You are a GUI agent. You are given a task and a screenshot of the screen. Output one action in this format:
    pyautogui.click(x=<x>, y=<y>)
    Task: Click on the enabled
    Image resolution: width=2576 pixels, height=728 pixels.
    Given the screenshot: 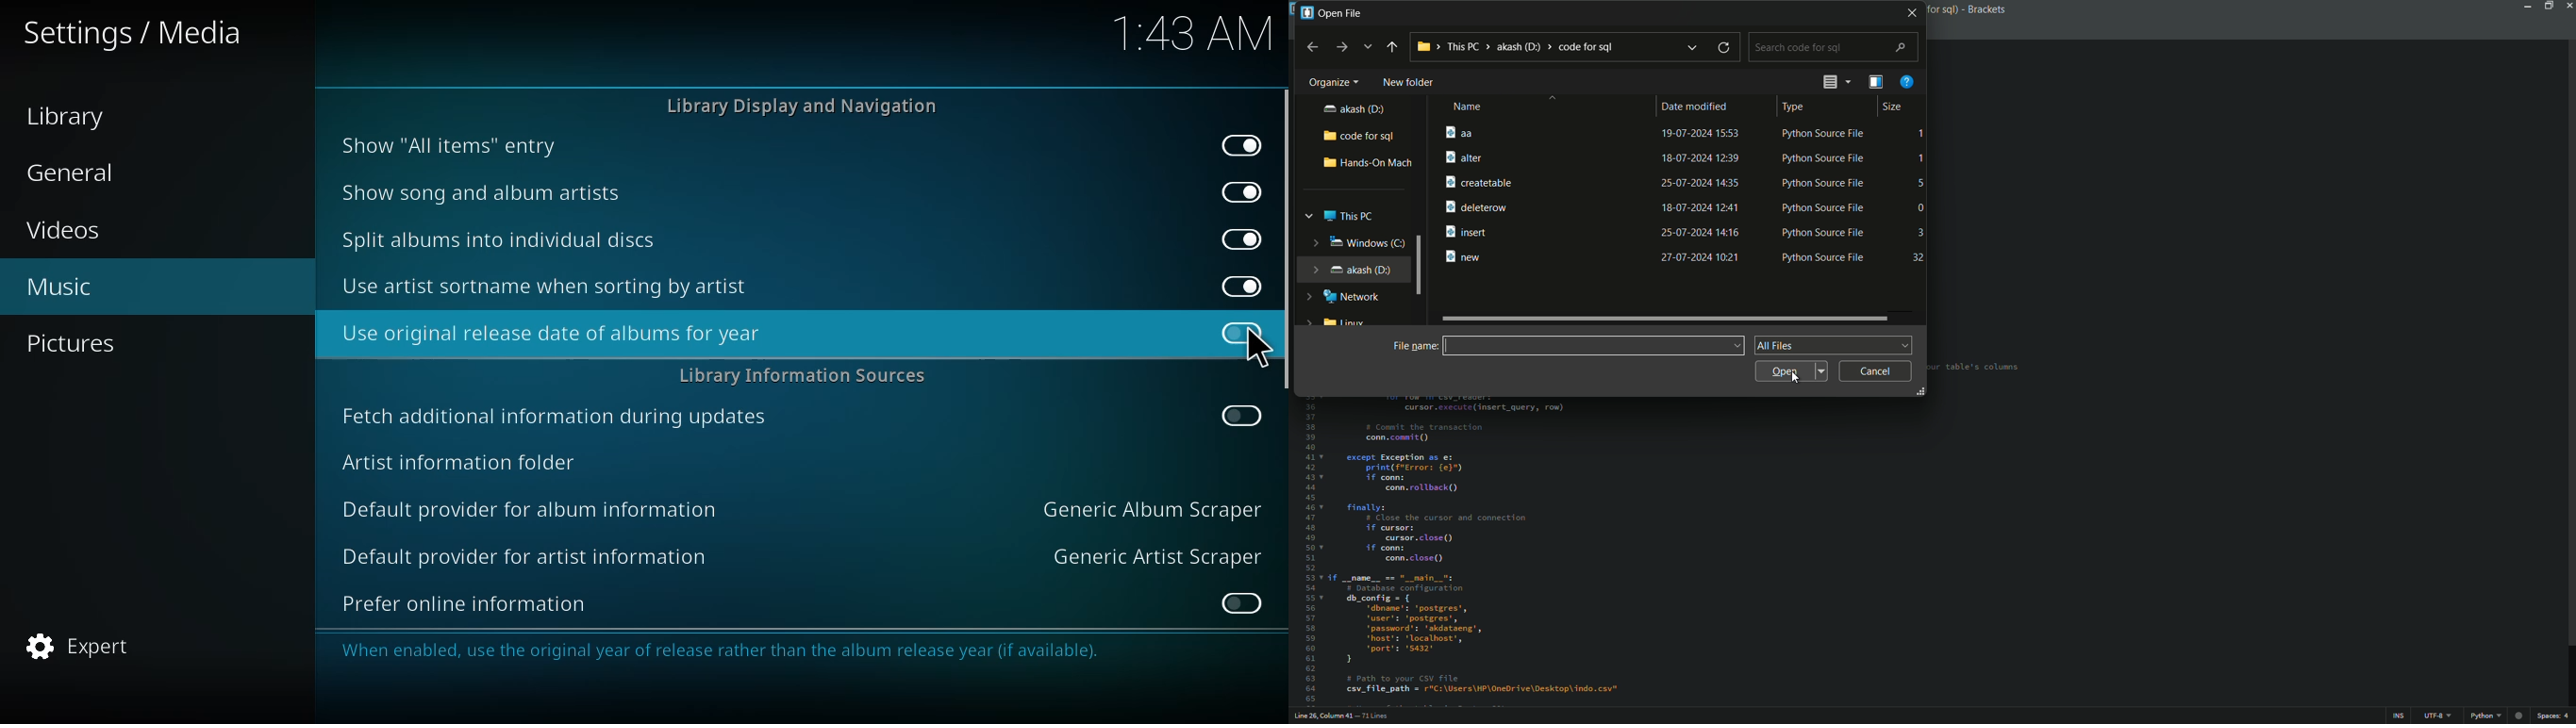 What is the action you would take?
    pyautogui.click(x=1238, y=237)
    